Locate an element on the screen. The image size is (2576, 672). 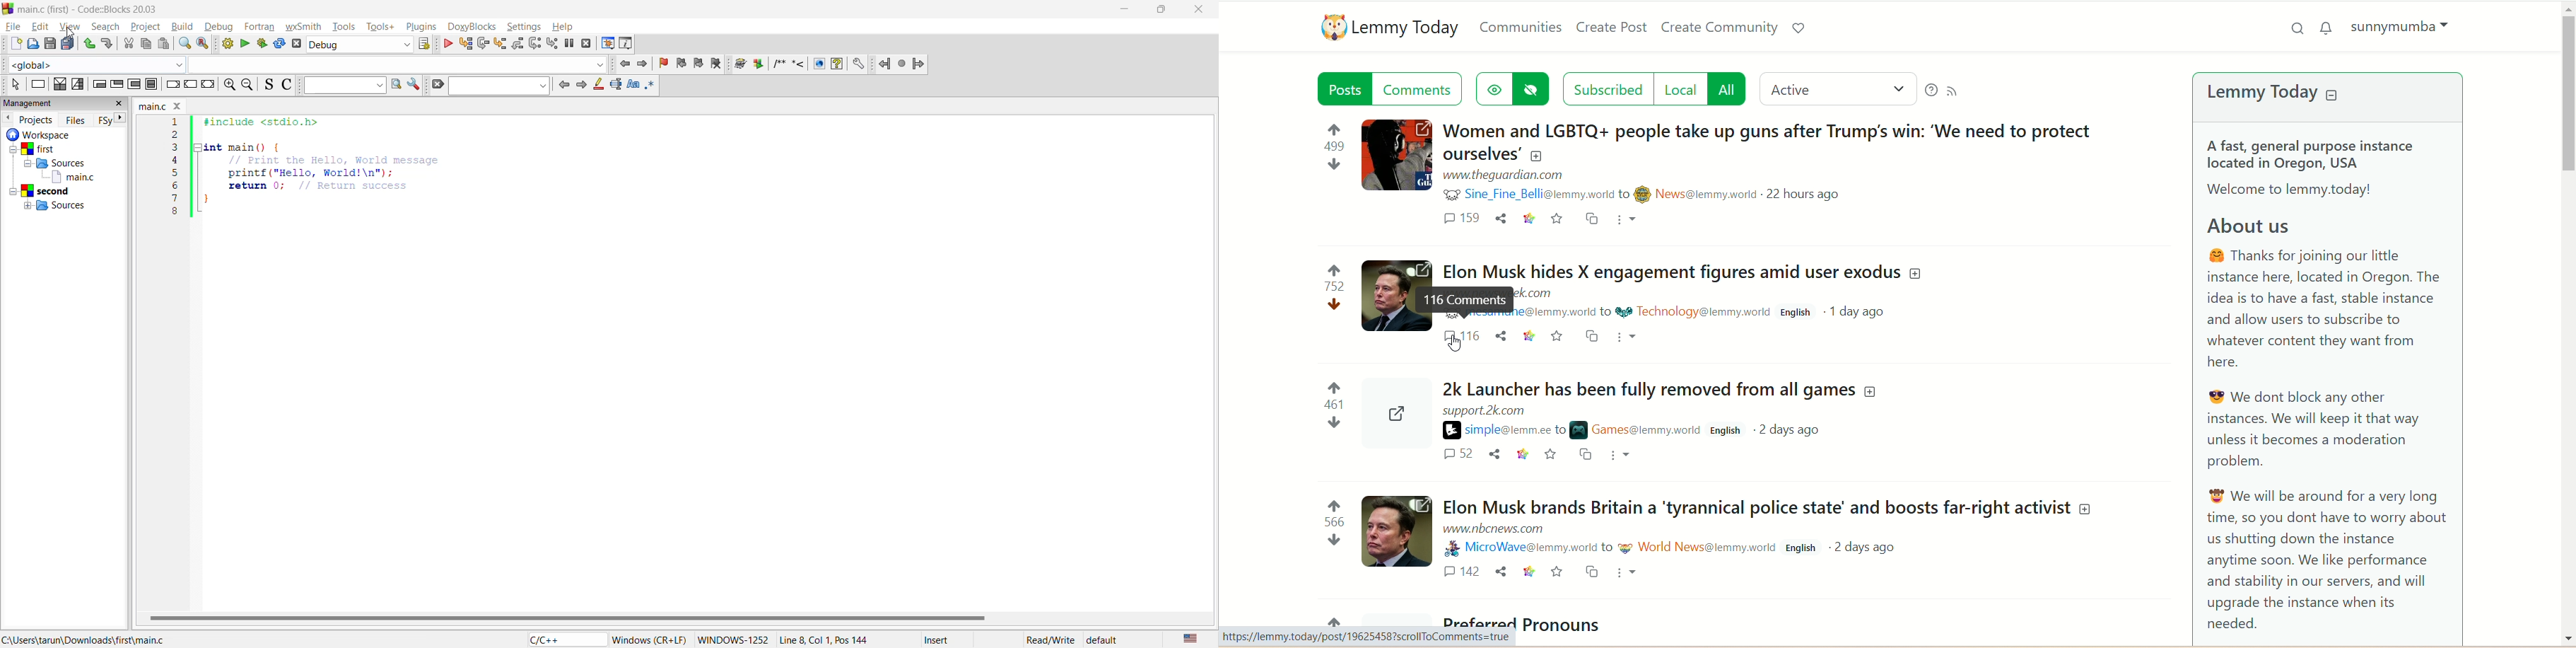
app name and file name is located at coordinates (88, 9).